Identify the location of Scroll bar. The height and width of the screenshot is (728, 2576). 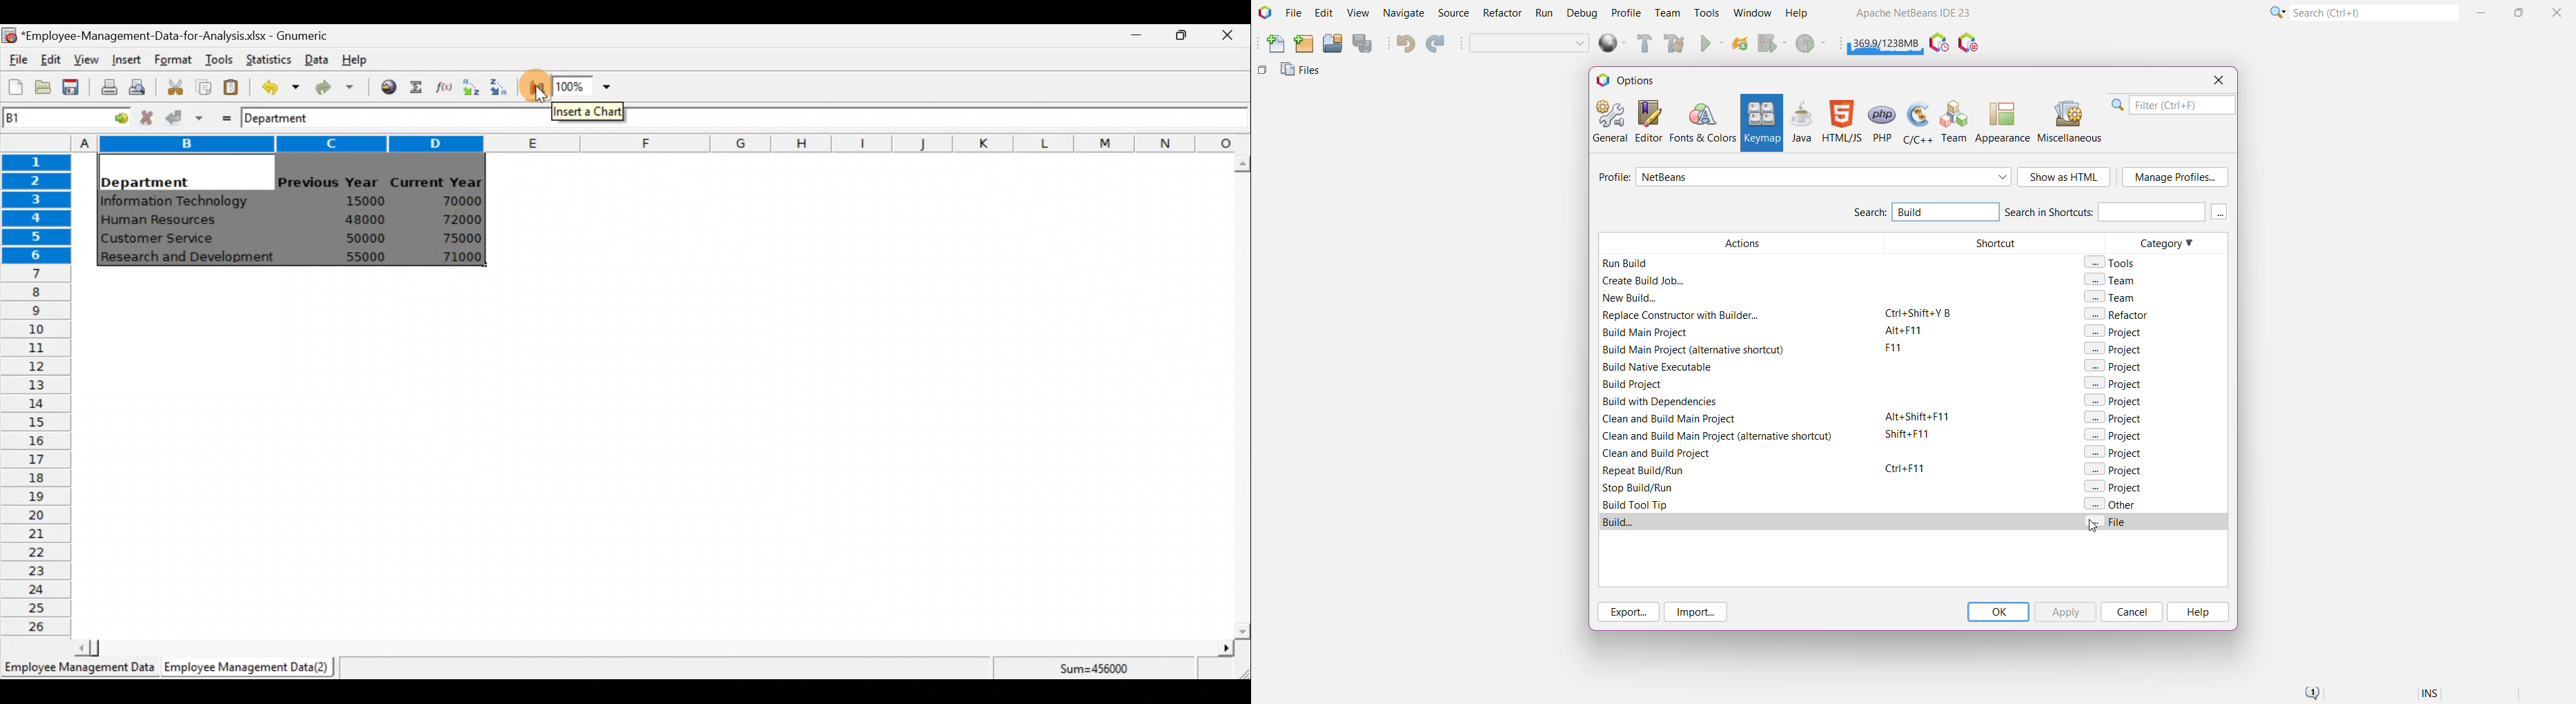
(652, 648).